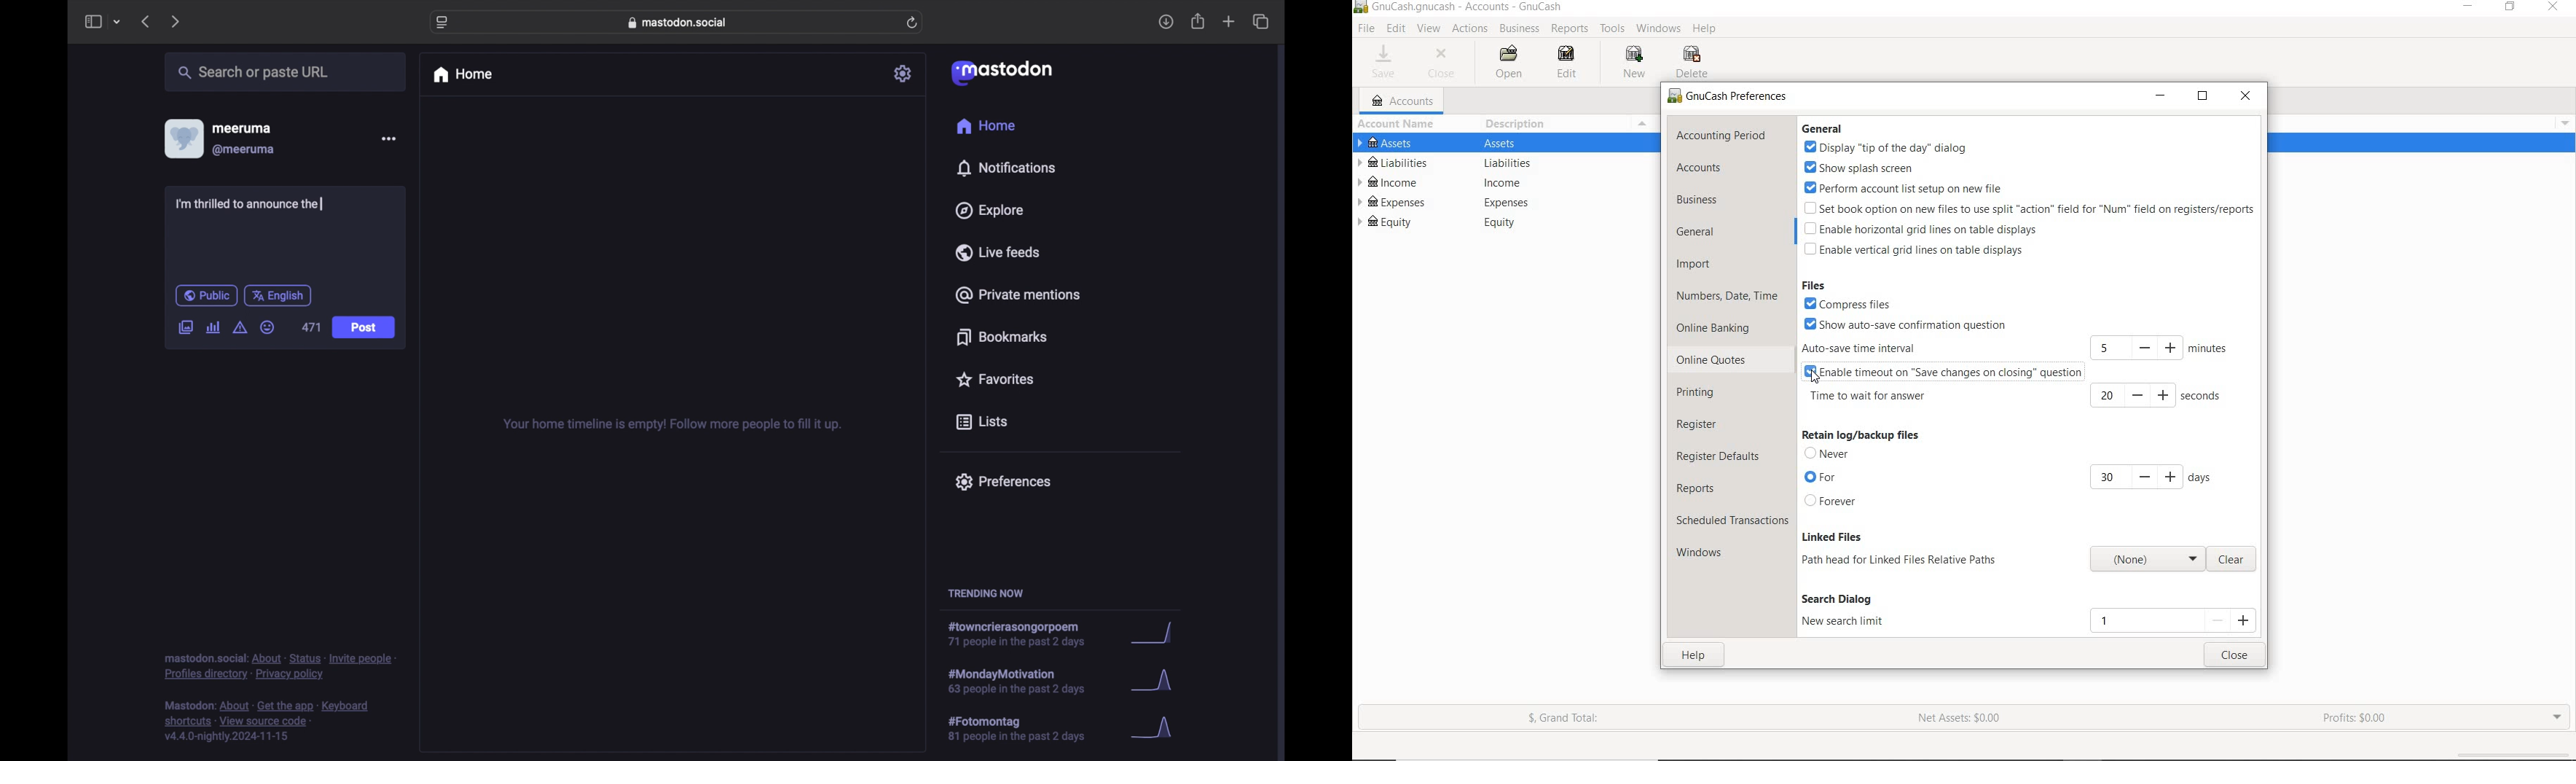 Image resolution: width=2576 pixels, height=784 pixels. Describe the element at coordinates (1826, 129) in the screenshot. I see `general` at that location.